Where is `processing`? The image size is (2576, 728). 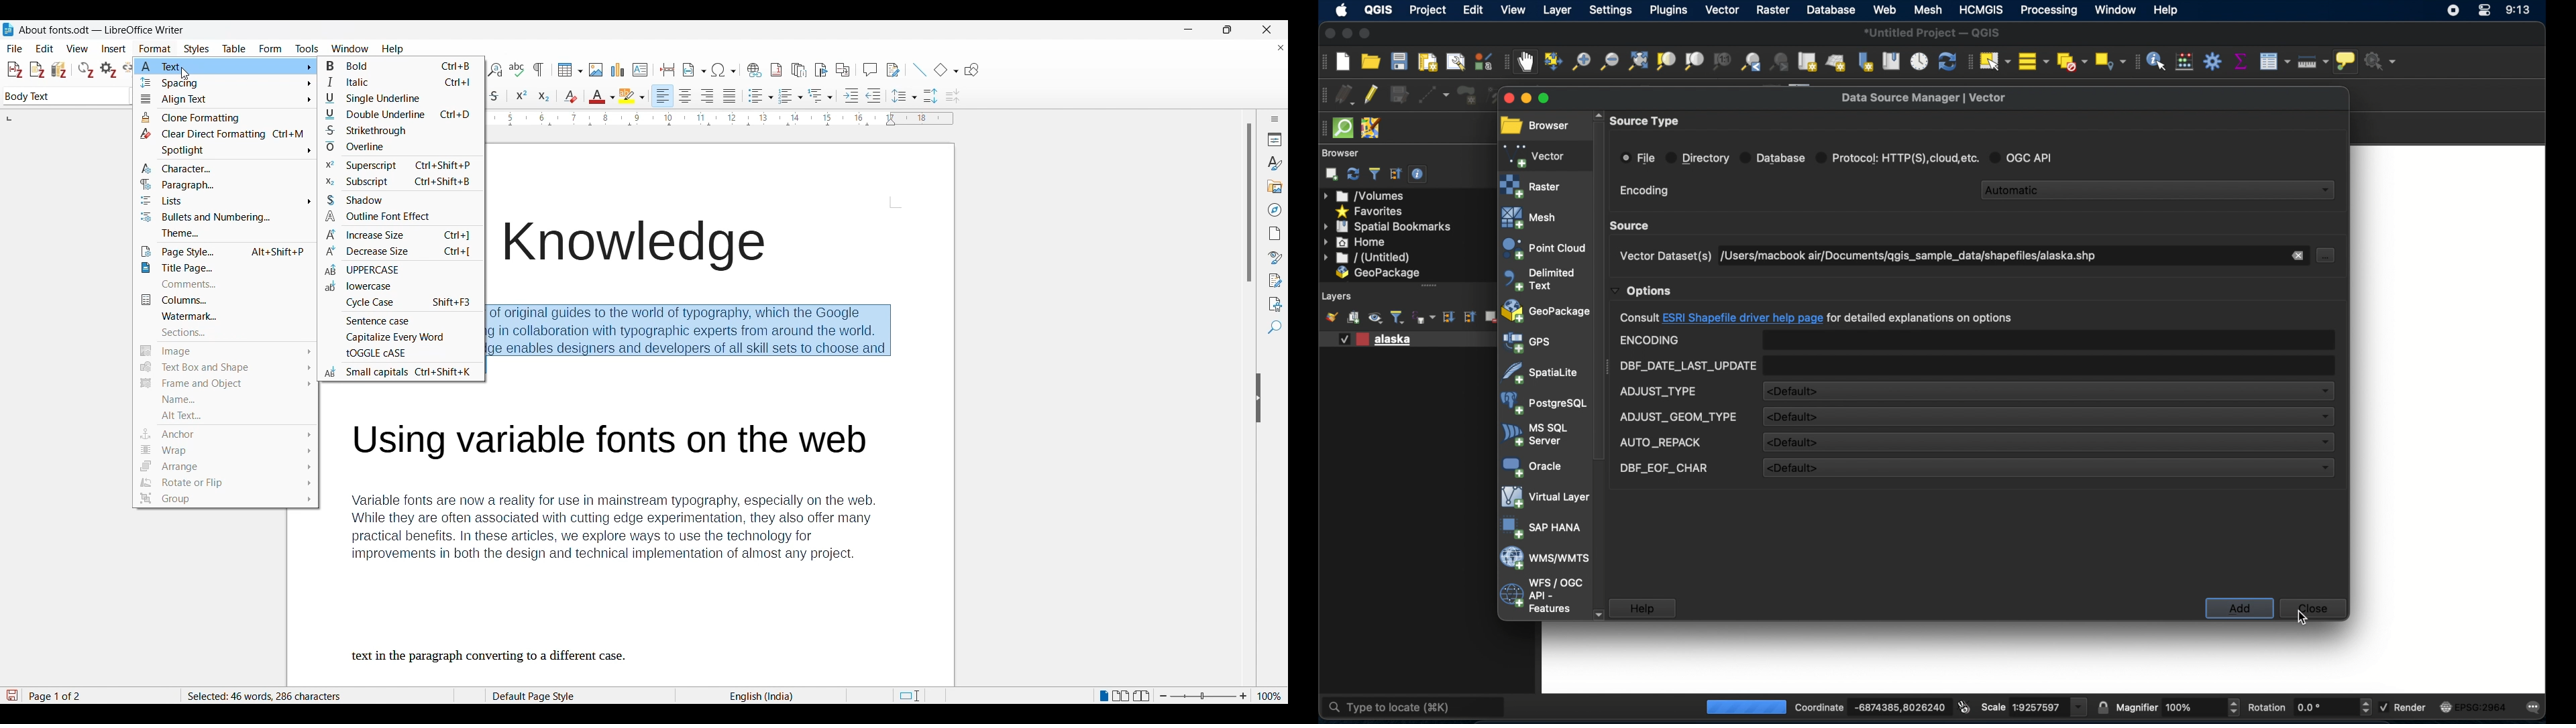
processing is located at coordinates (2051, 11).